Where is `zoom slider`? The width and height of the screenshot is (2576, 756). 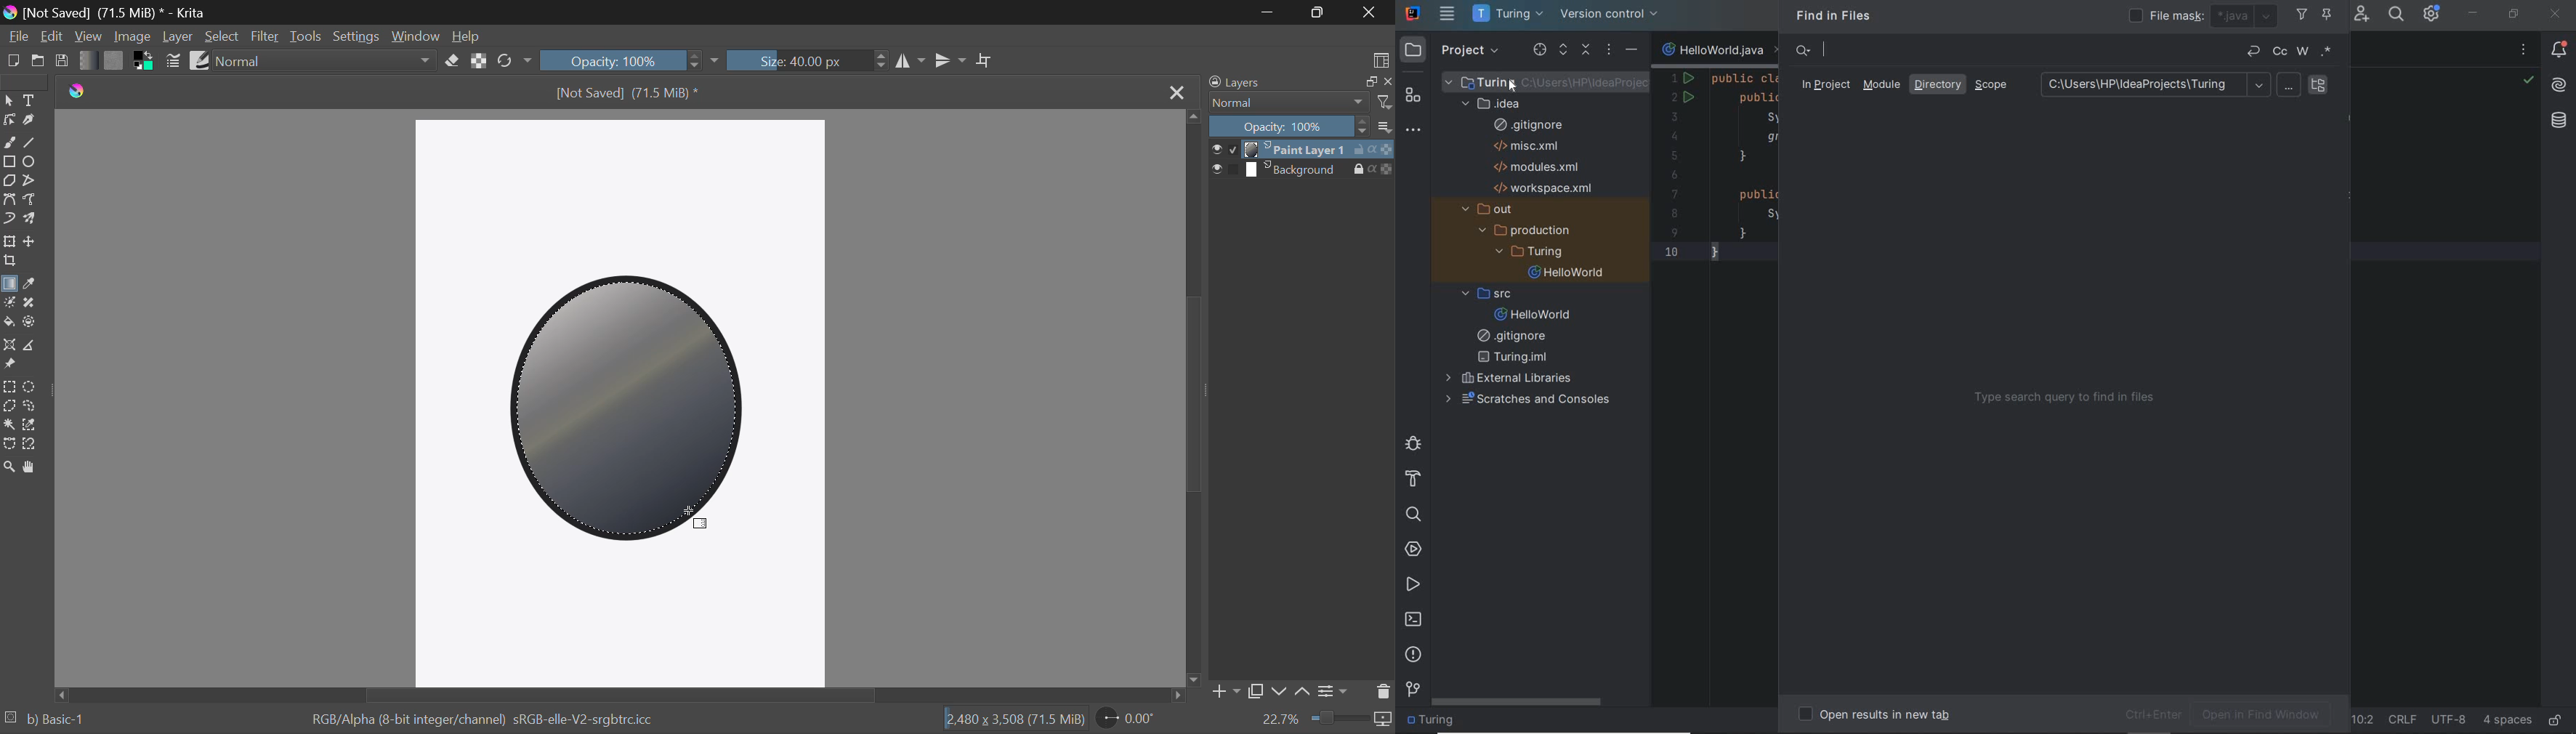 zoom slider is located at coordinates (1341, 717).